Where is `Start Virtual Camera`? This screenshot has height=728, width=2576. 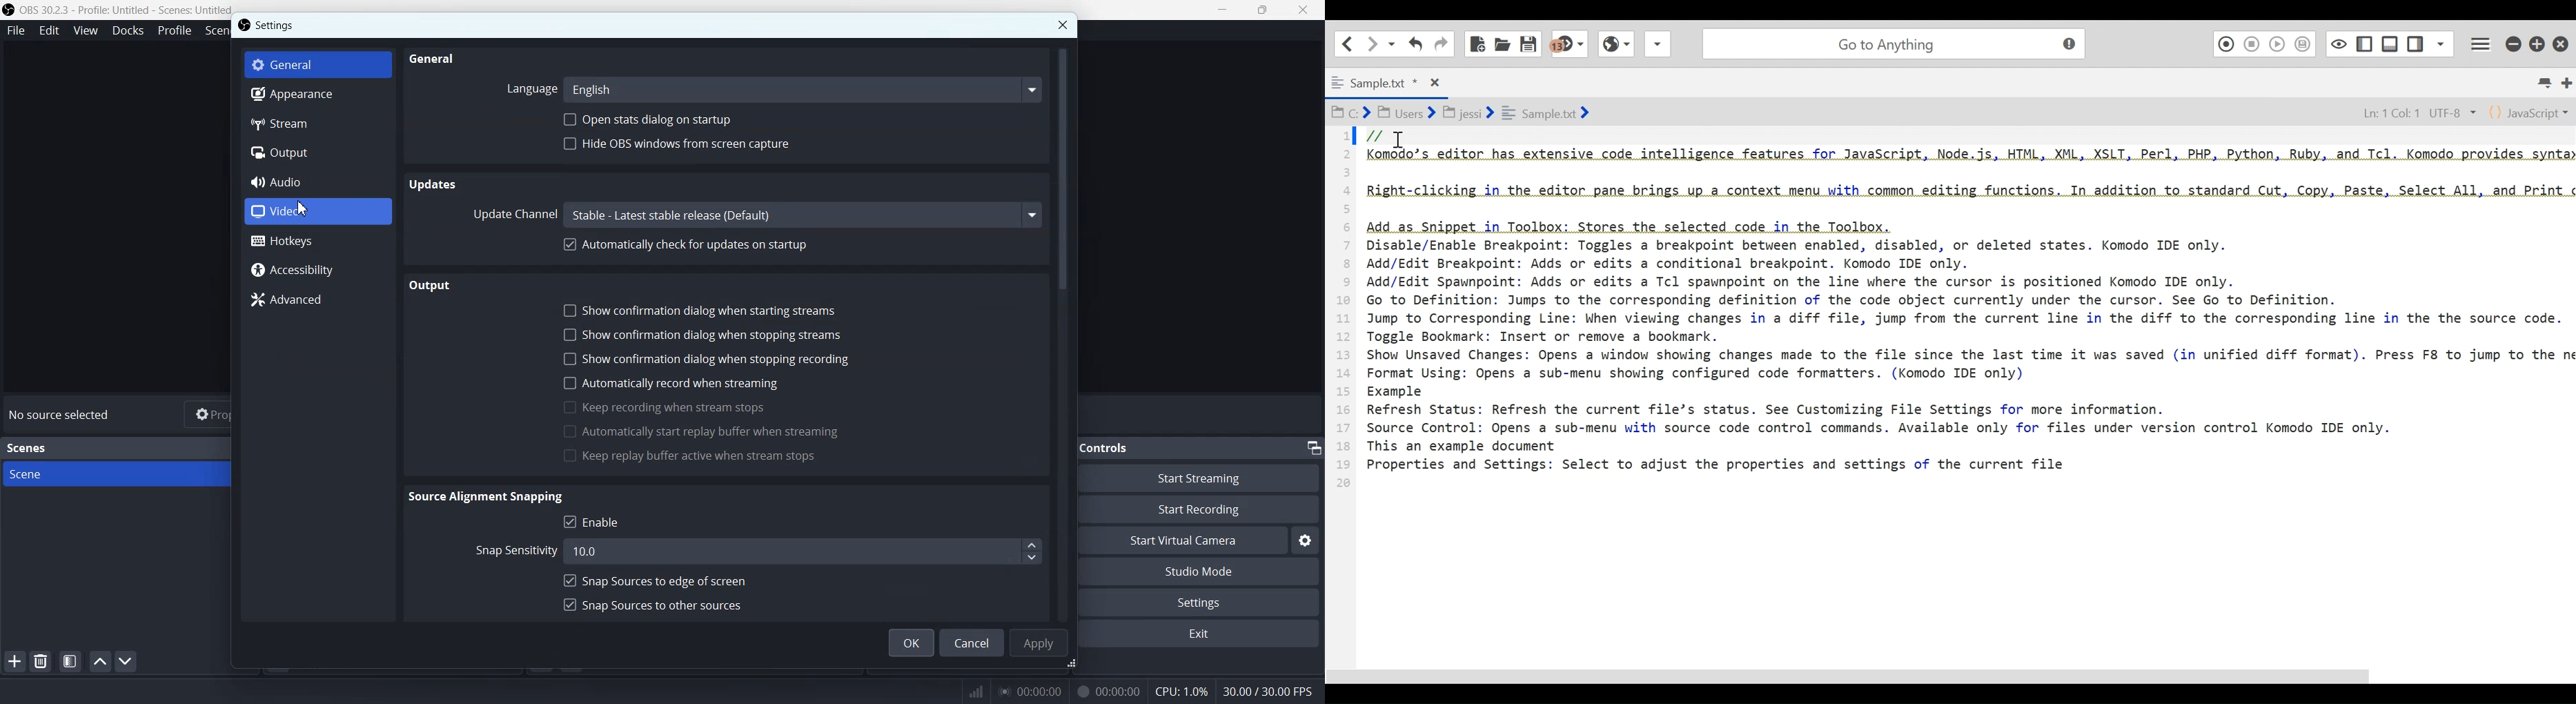 Start Virtual Camera is located at coordinates (1190, 540).